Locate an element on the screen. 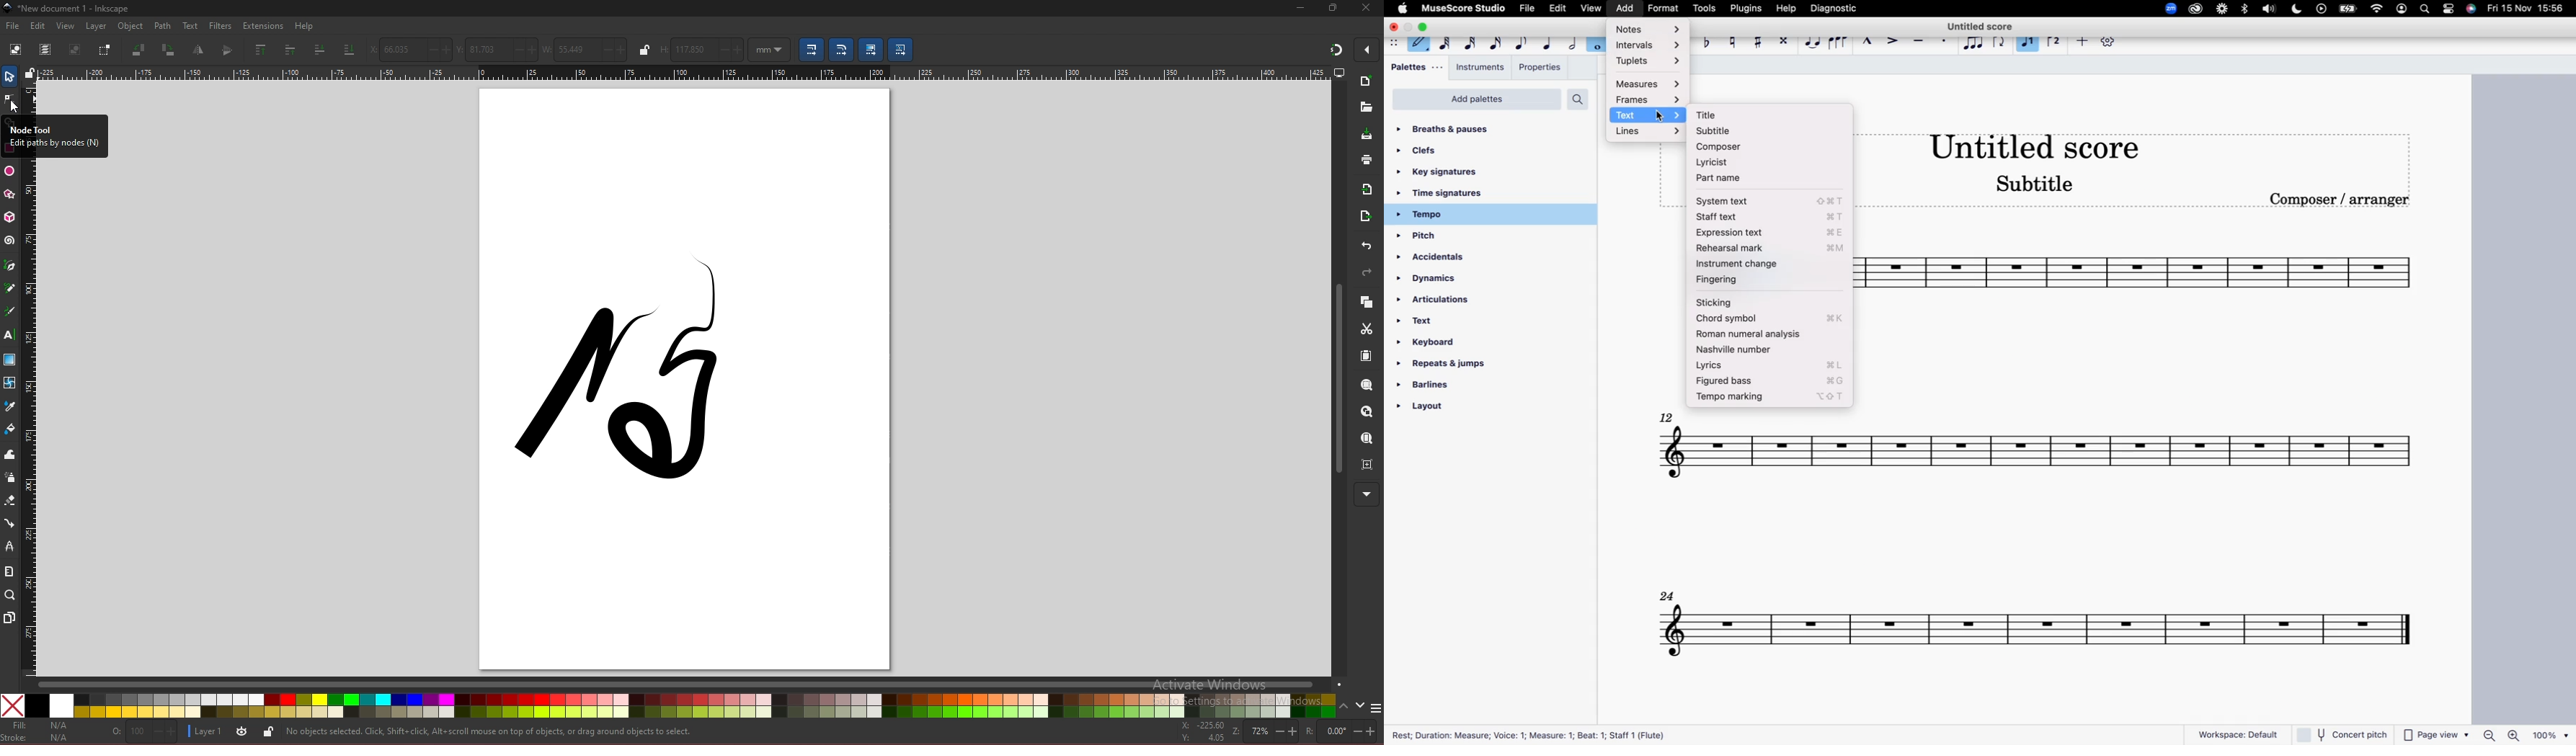 The width and height of the screenshot is (2576, 756). roman numeral analysis is located at coordinates (1769, 335).